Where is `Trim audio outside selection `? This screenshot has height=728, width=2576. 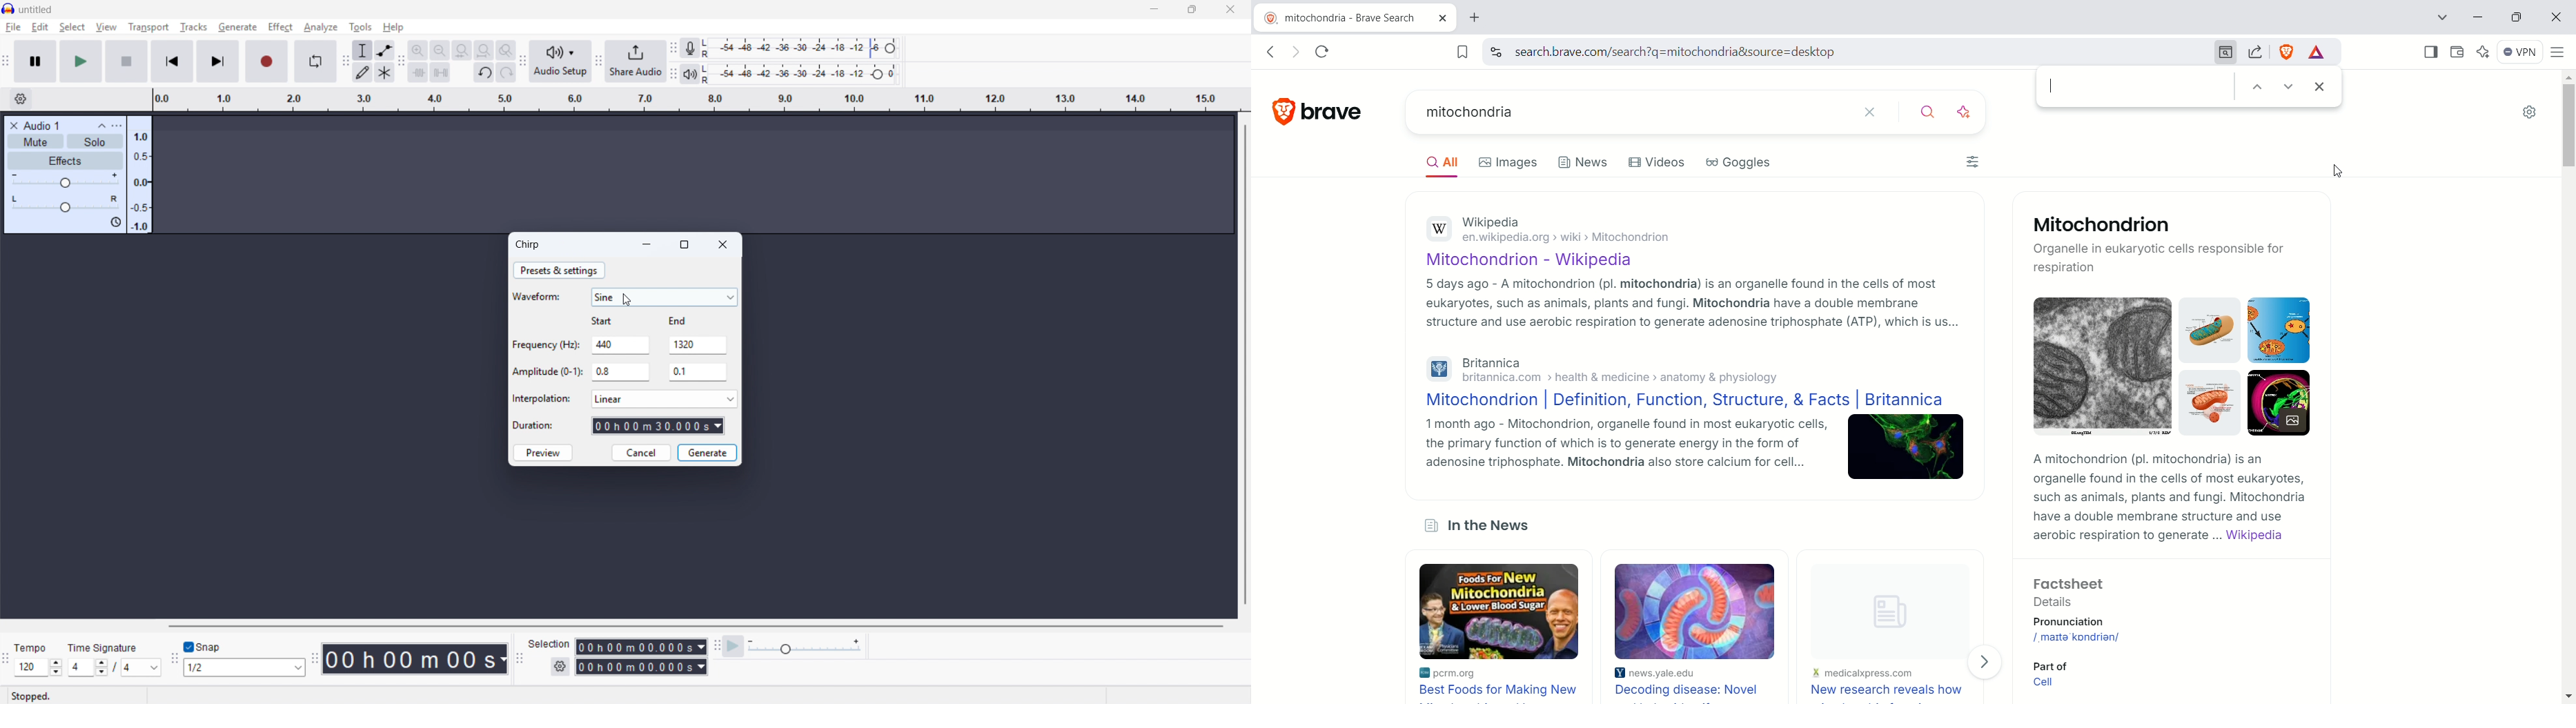
Trim audio outside selection  is located at coordinates (418, 72).